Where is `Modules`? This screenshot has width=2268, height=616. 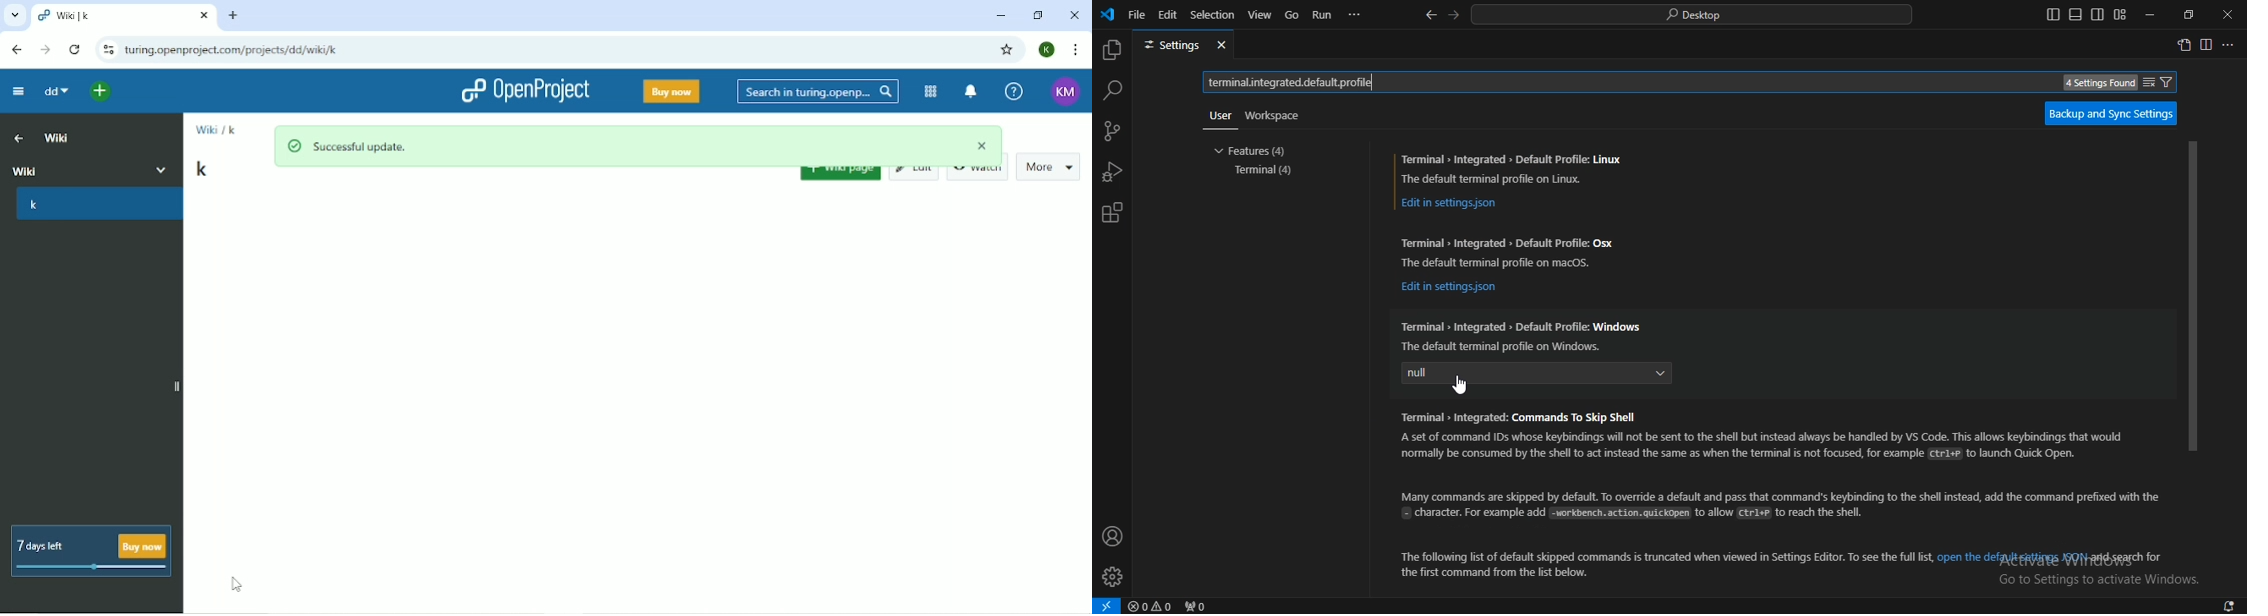
Modules is located at coordinates (931, 92).